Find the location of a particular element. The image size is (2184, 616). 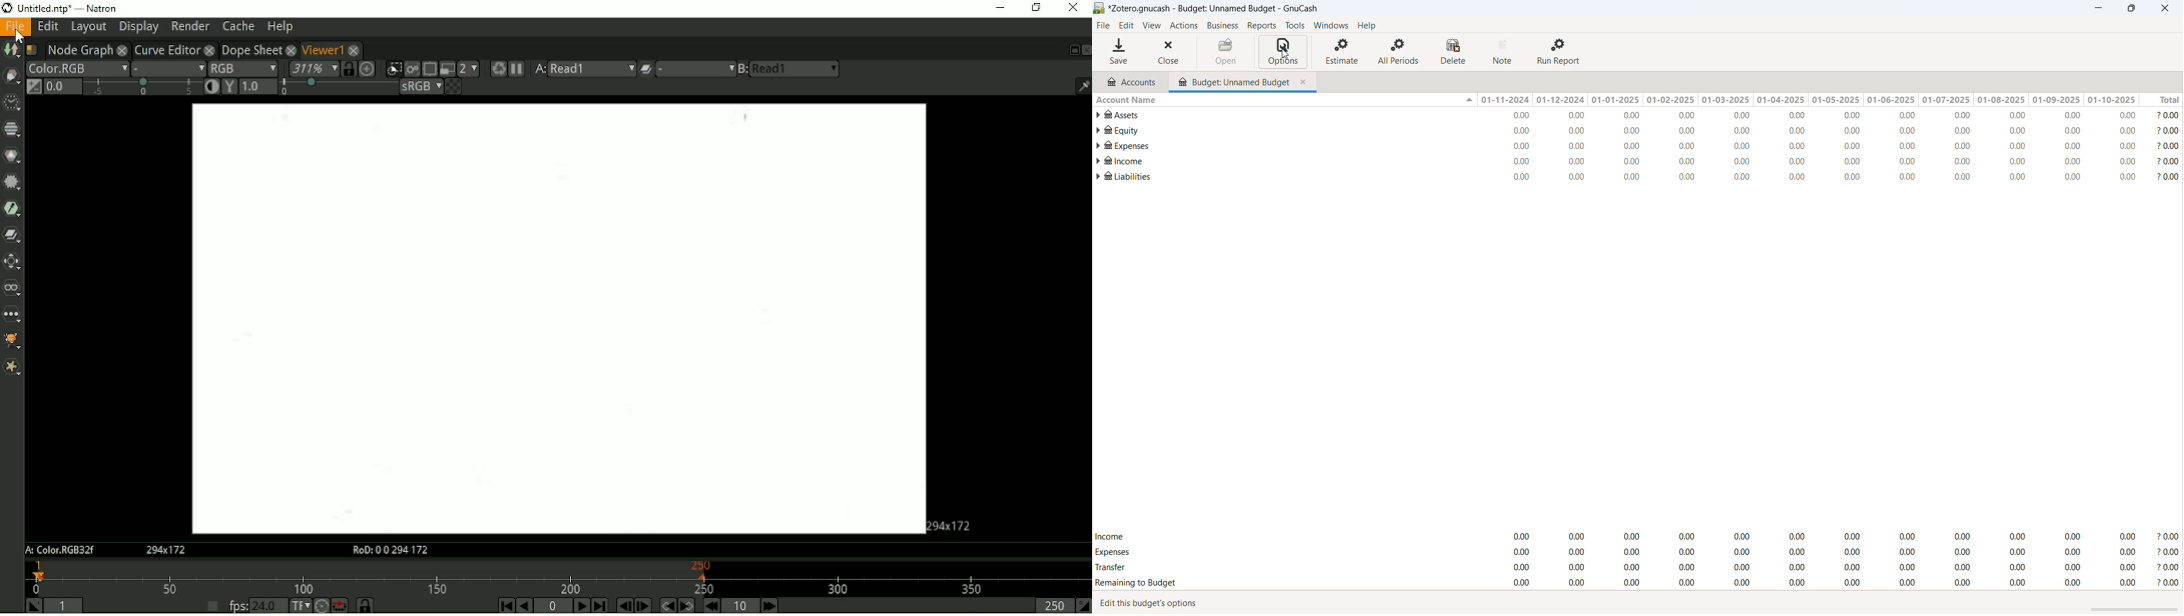

run report is located at coordinates (1560, 52).